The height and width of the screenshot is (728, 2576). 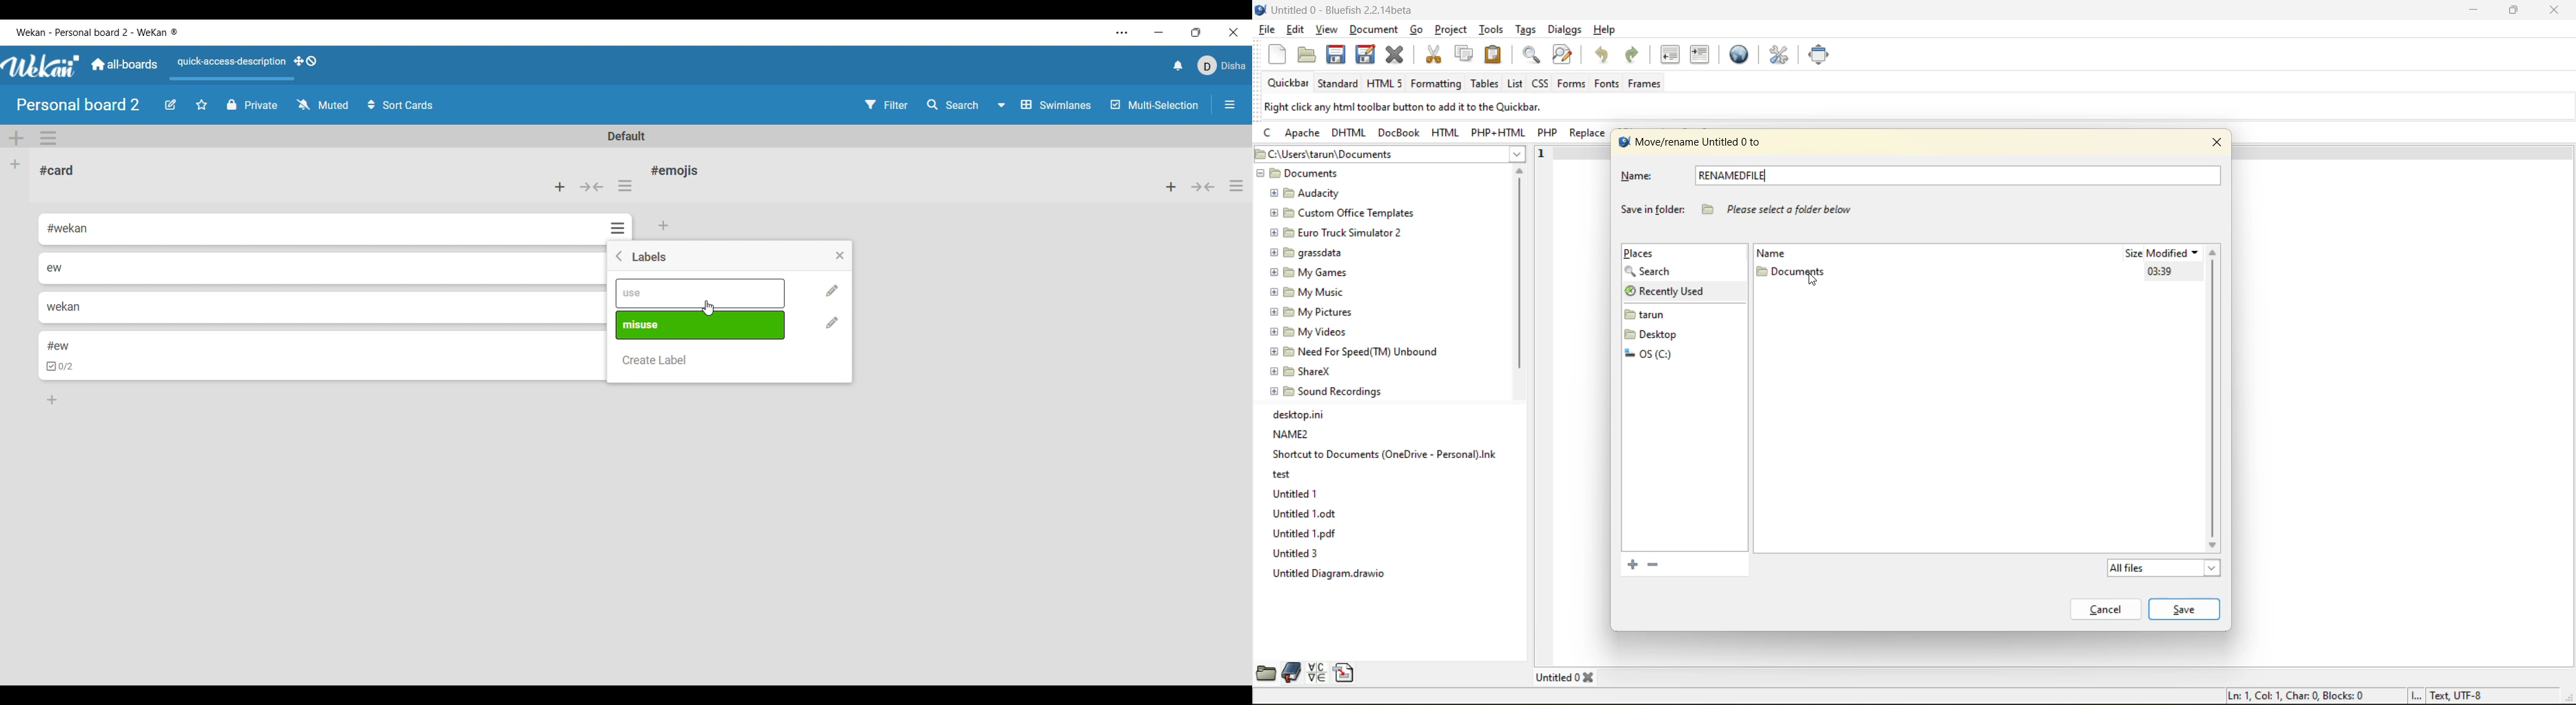 I want to click on help, so click(x=1607, y=30).